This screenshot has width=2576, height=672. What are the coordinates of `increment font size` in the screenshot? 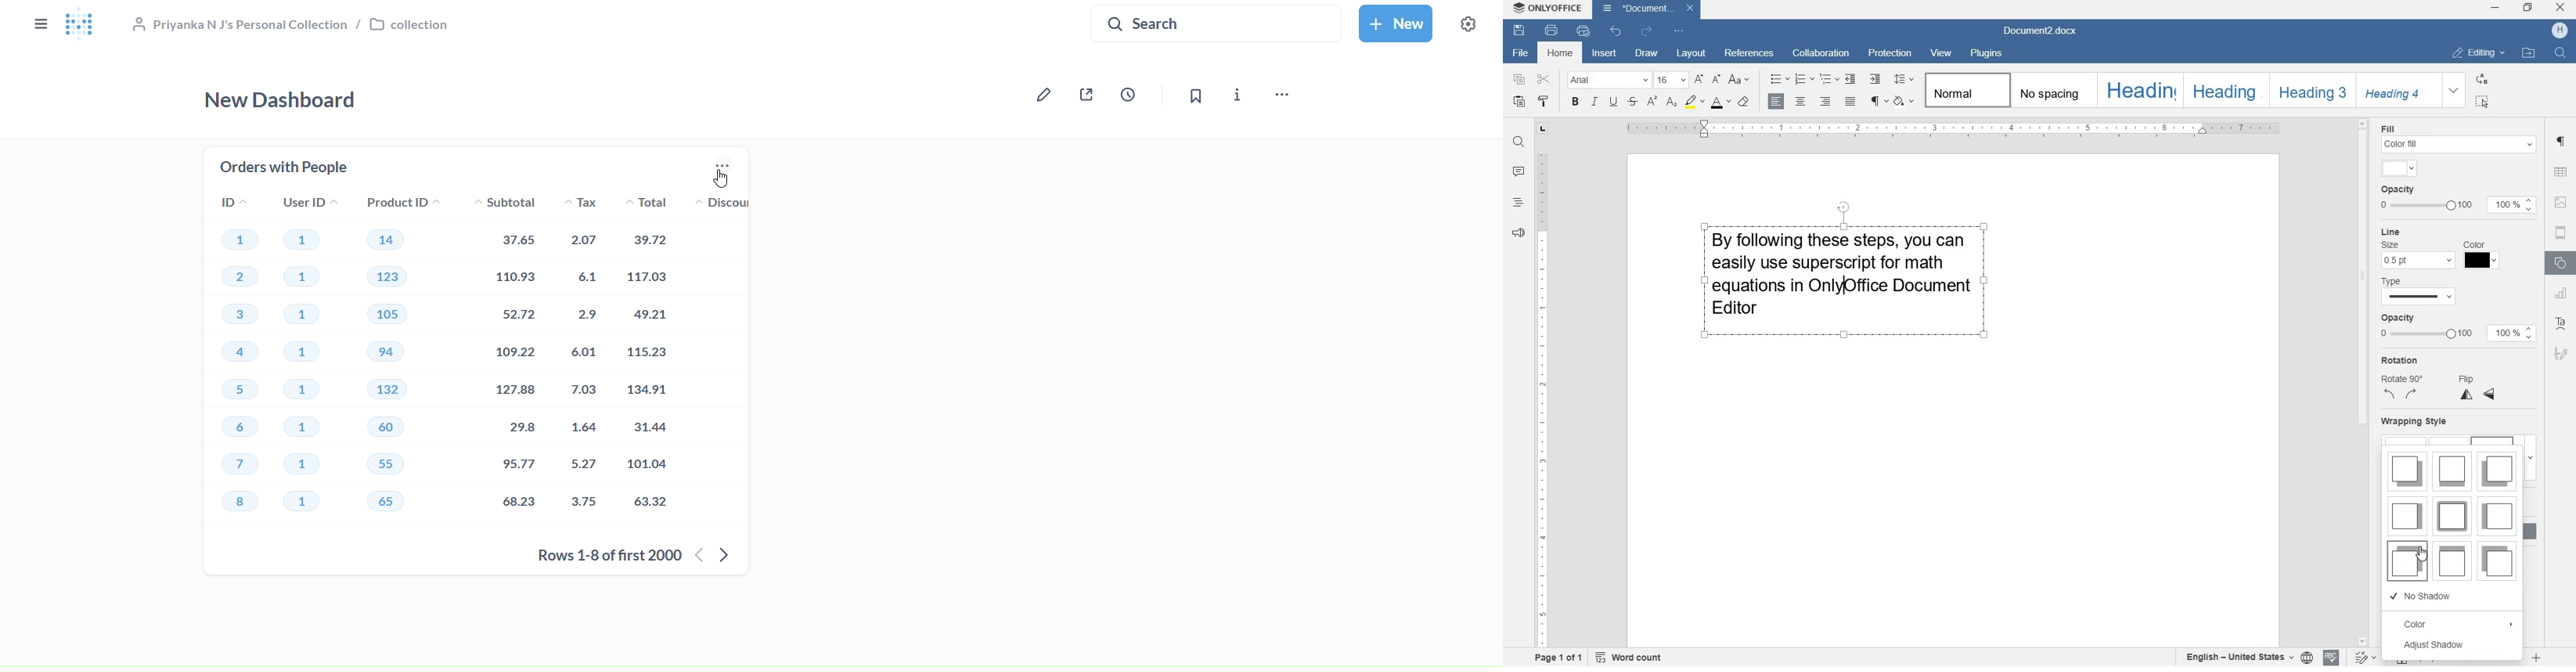 It's located at (1698, 80).